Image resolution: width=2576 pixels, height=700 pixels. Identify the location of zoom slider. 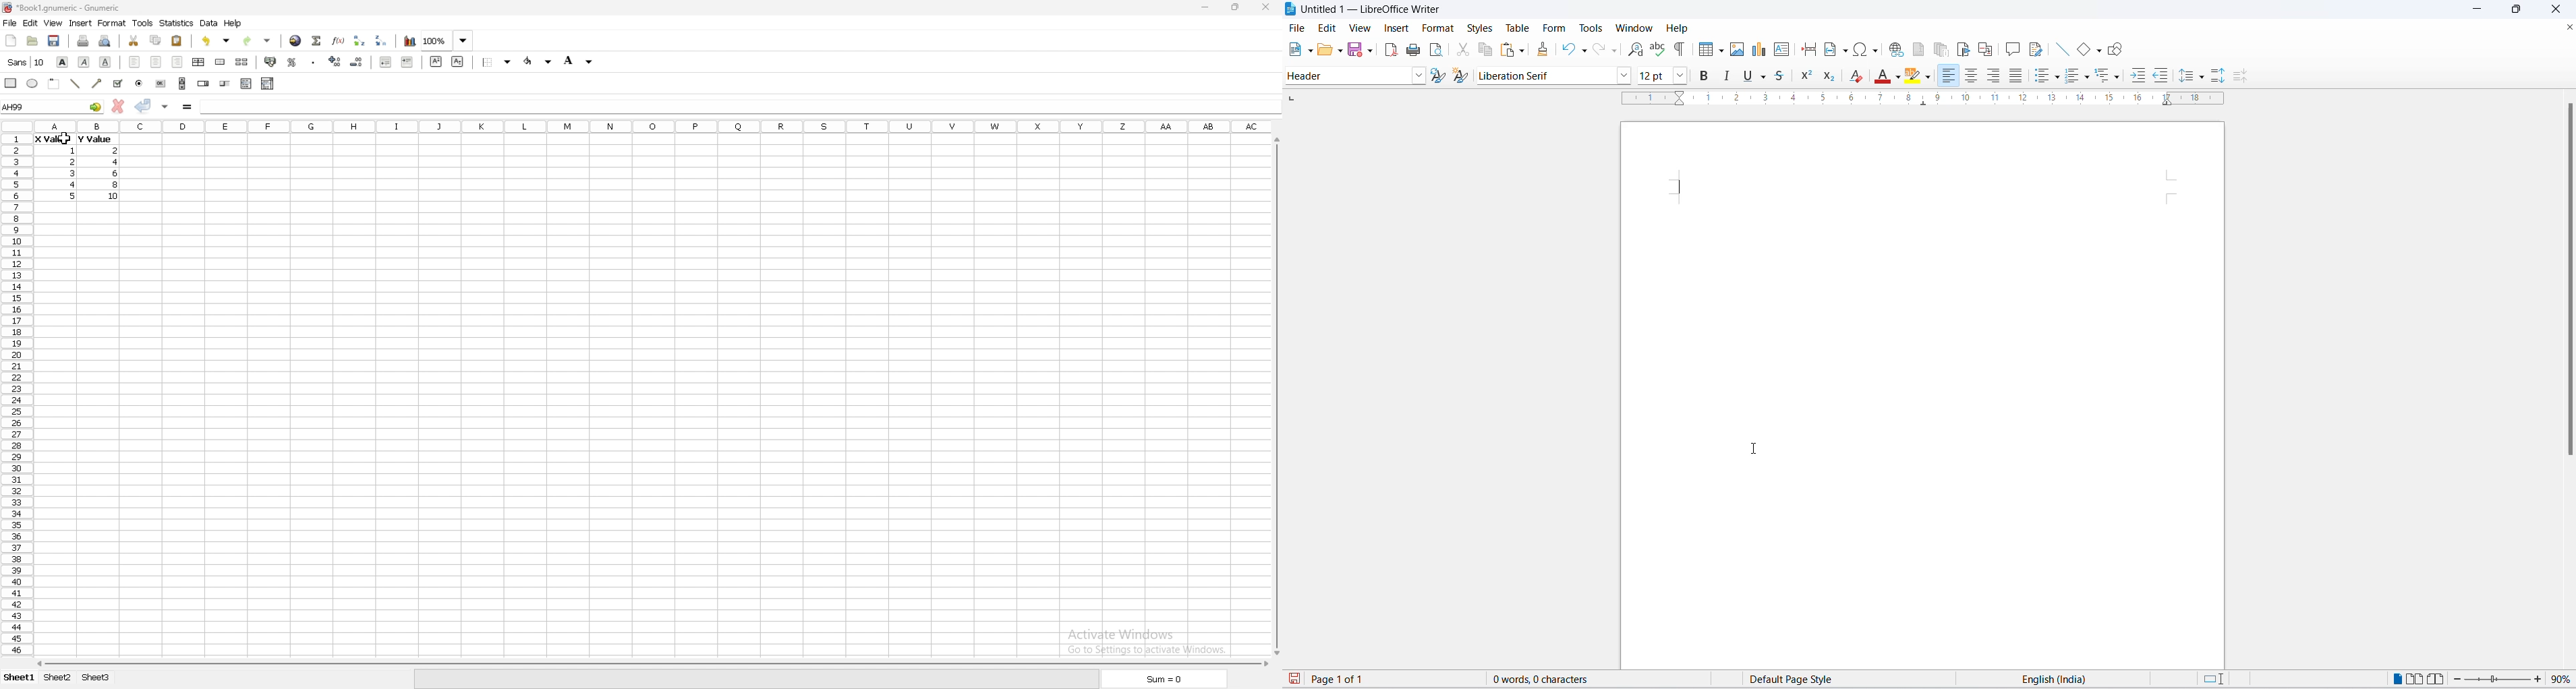
(2495, 681).